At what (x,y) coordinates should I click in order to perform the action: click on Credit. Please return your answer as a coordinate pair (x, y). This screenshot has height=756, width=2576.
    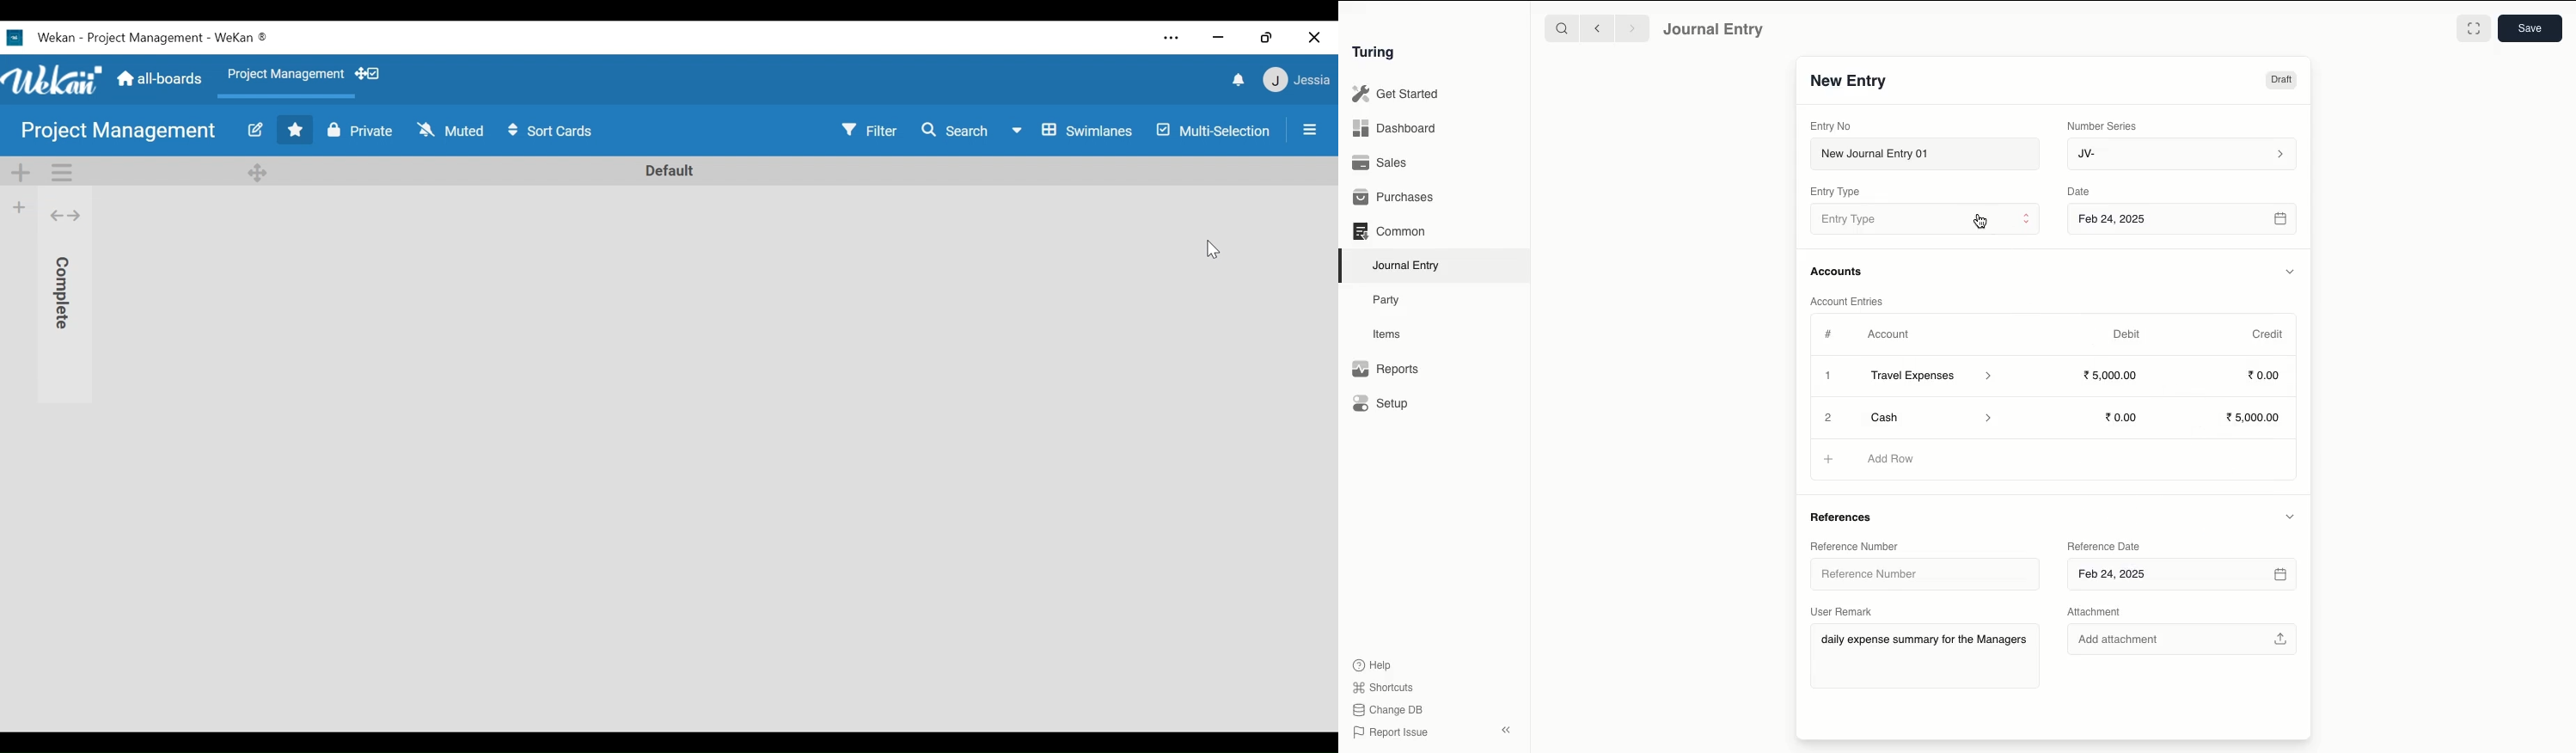
    Looking at the image, I should click on (2269, 334).